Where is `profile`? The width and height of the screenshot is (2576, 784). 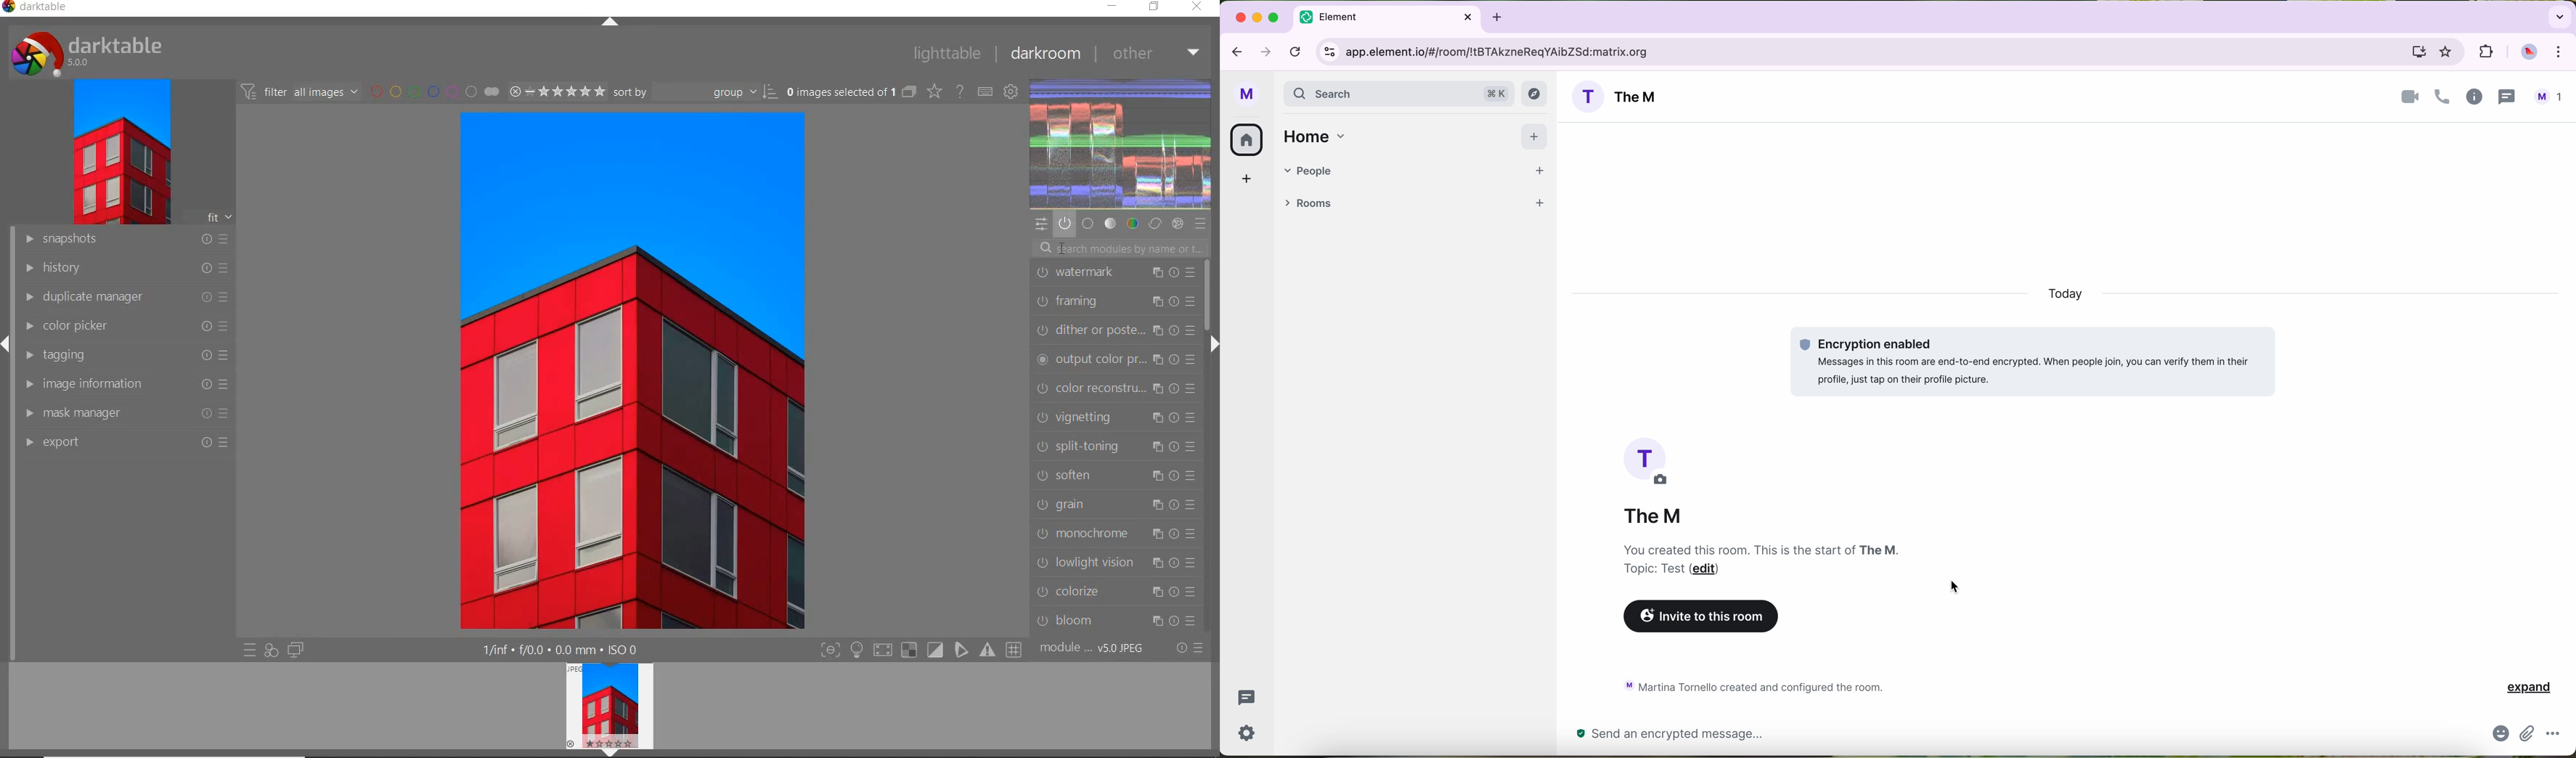 profile is located at coordinates (1247, 96).